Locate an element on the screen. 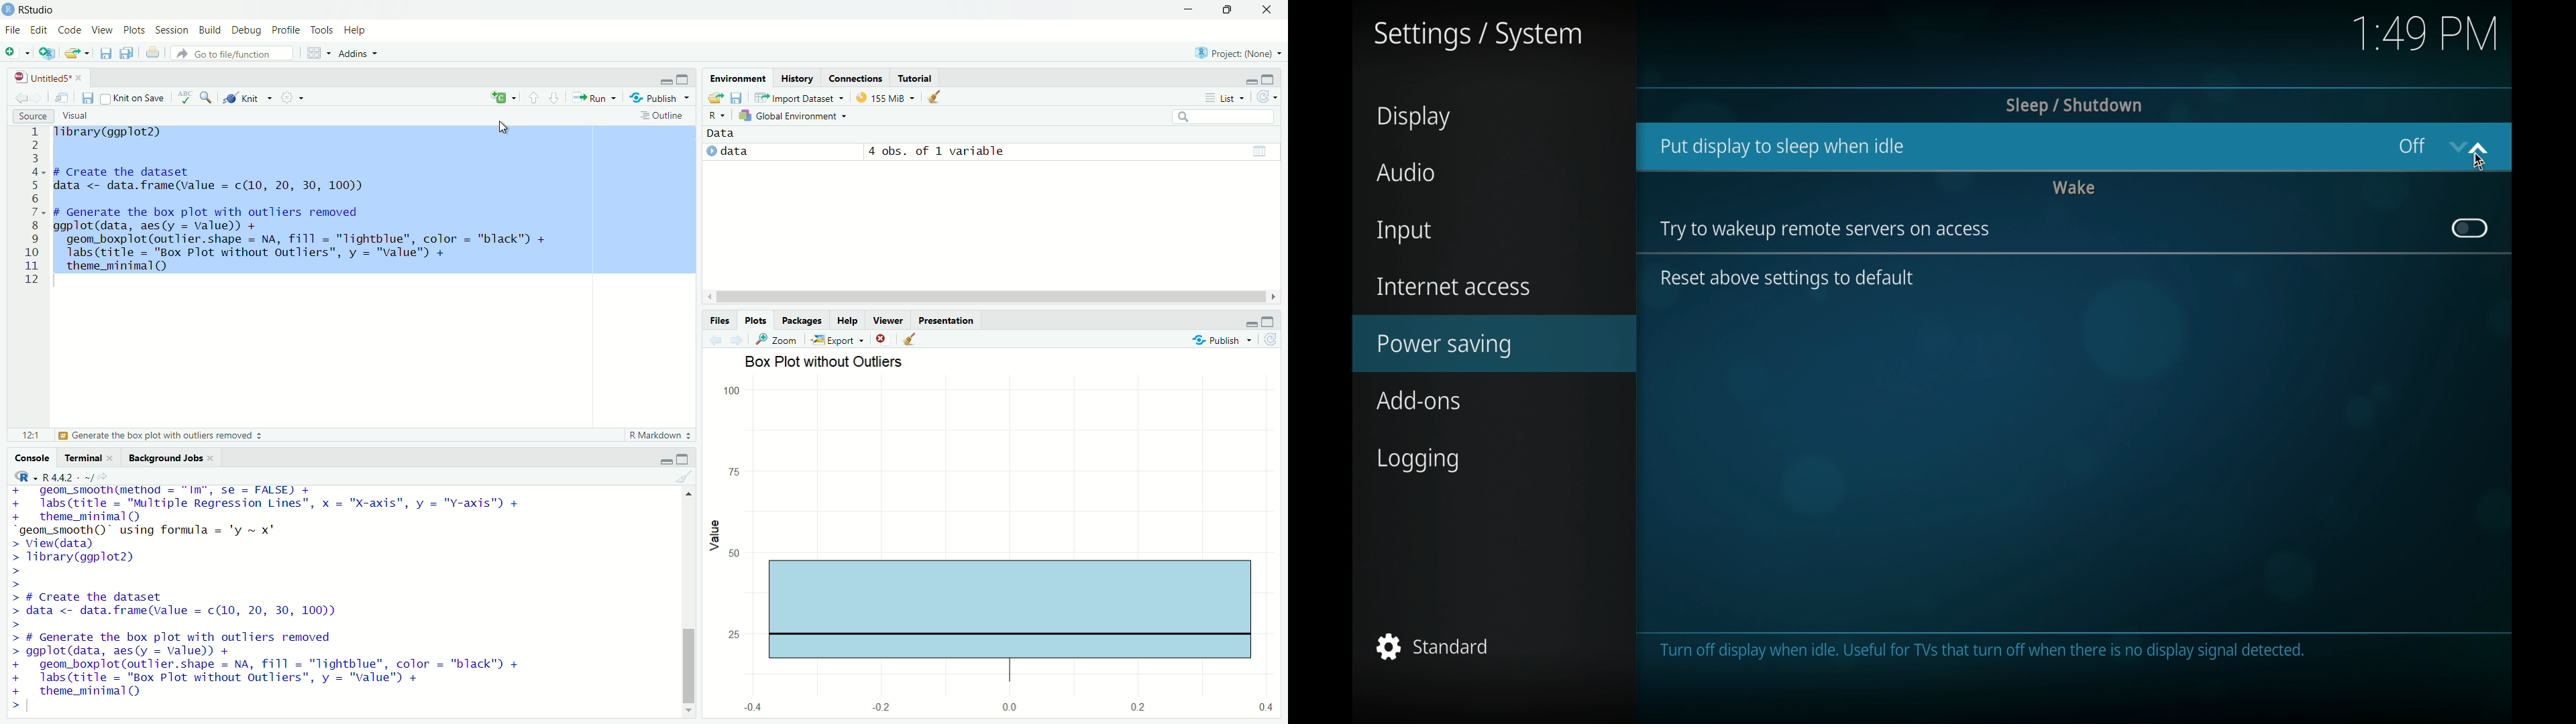 The image size is (2576, 728). refresh is located at coordinates (1265, 96).